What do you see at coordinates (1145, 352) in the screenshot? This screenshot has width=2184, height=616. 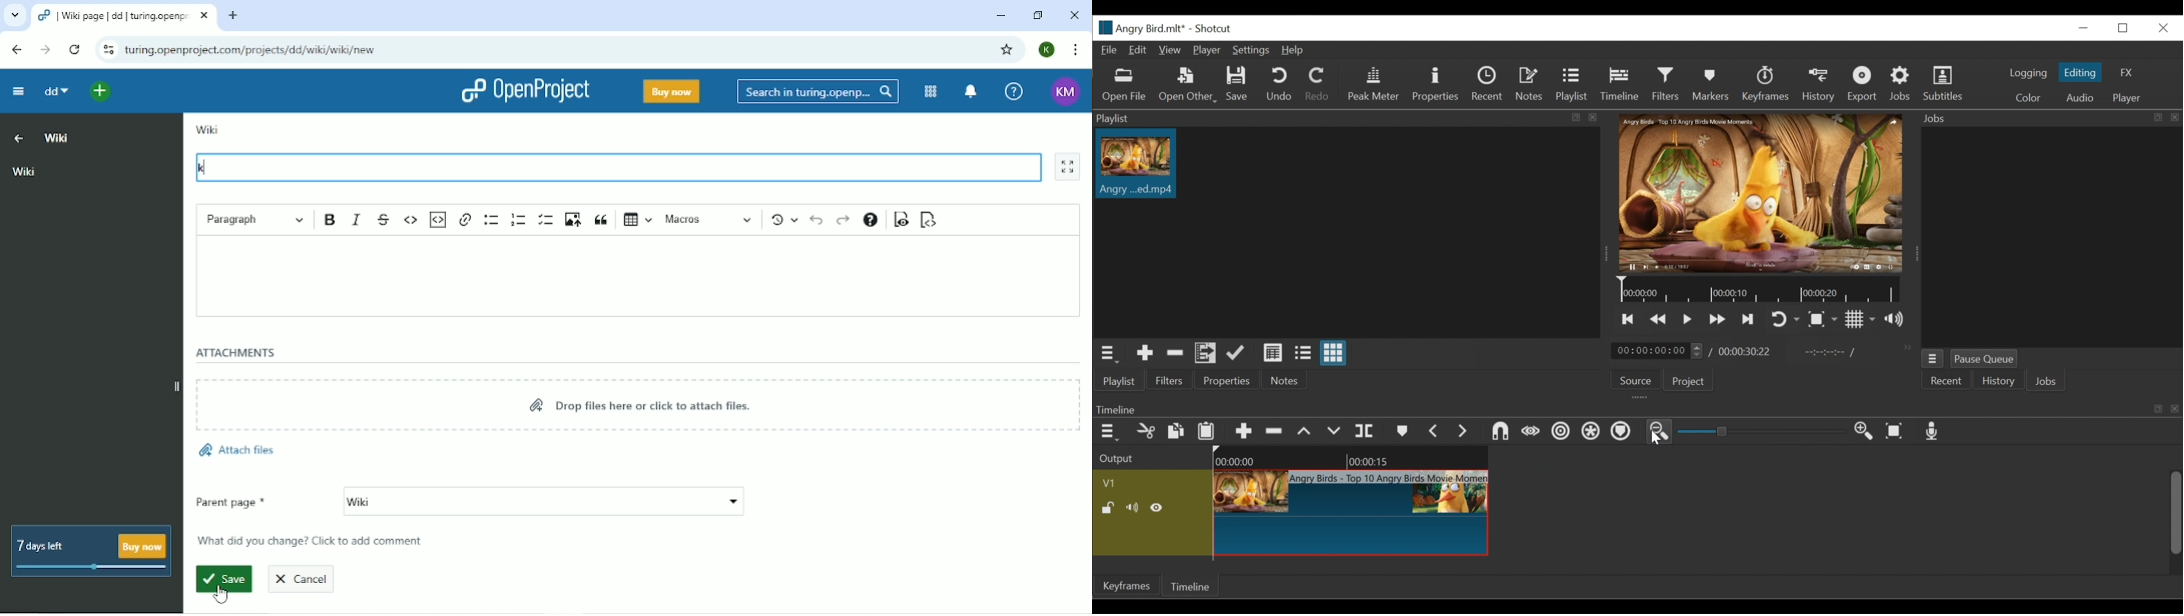 I see `Add the Source to the playlist` at bounding box center [1145, 352].